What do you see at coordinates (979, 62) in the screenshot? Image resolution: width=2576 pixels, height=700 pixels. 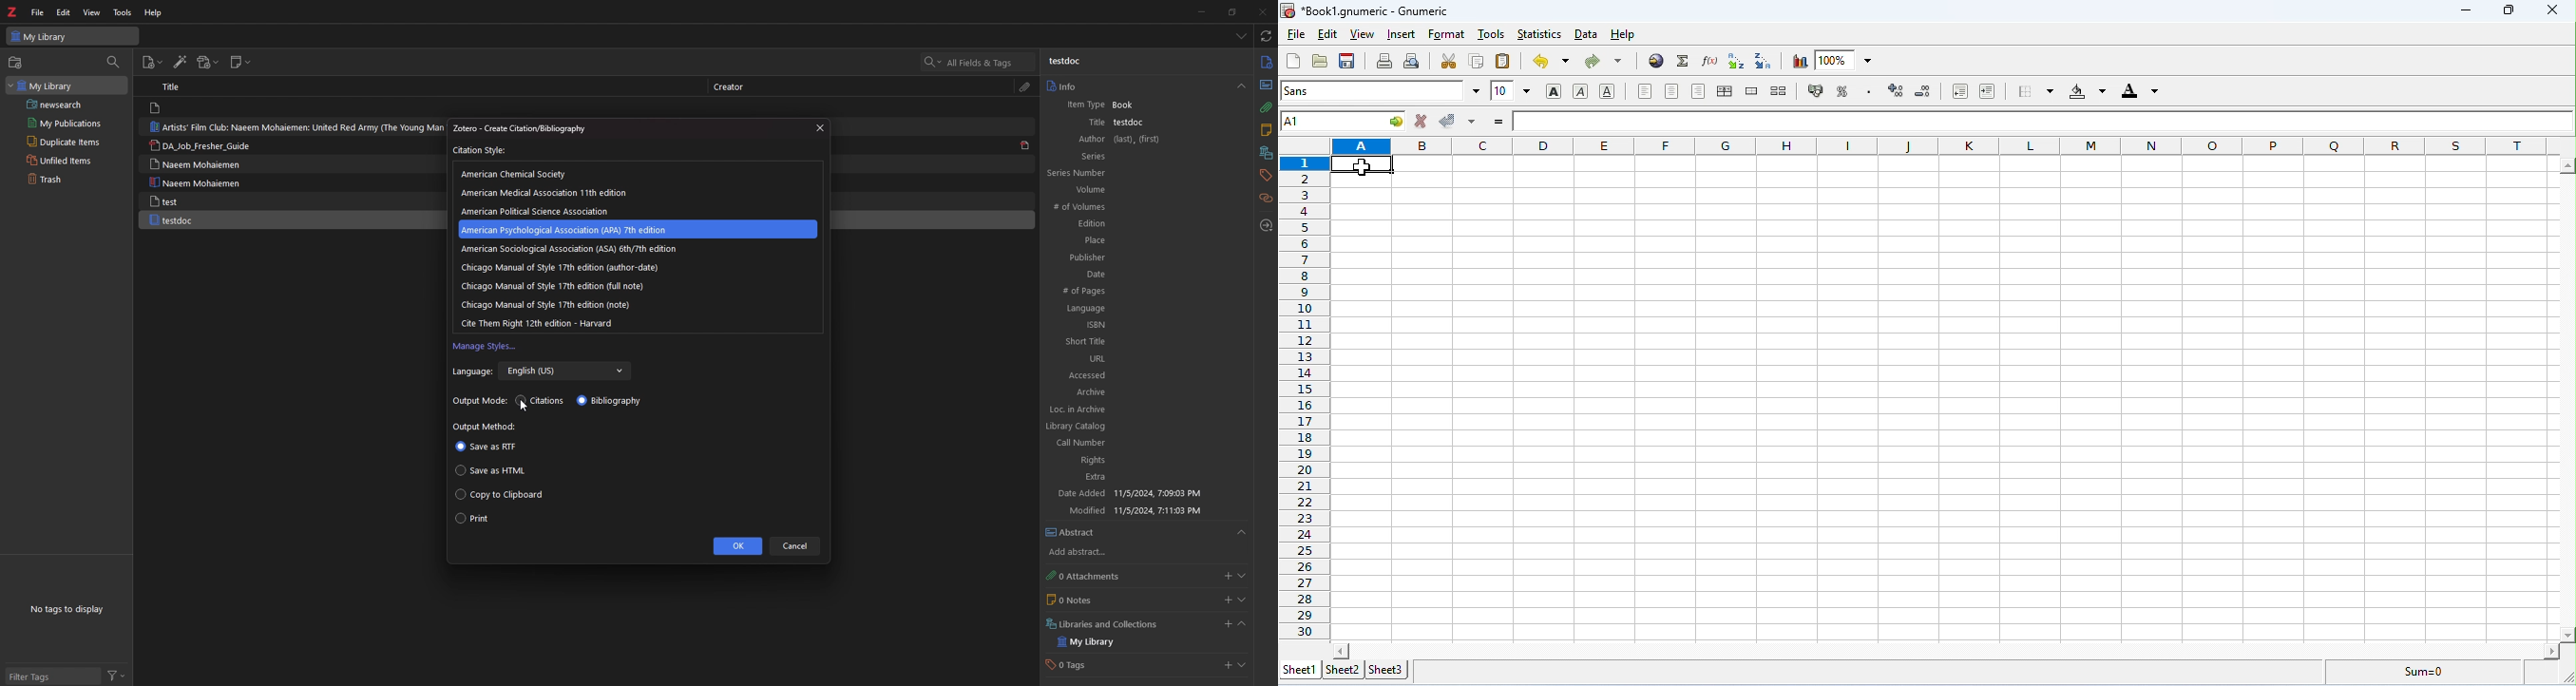 I see `search` at bounding box center [979, 62].